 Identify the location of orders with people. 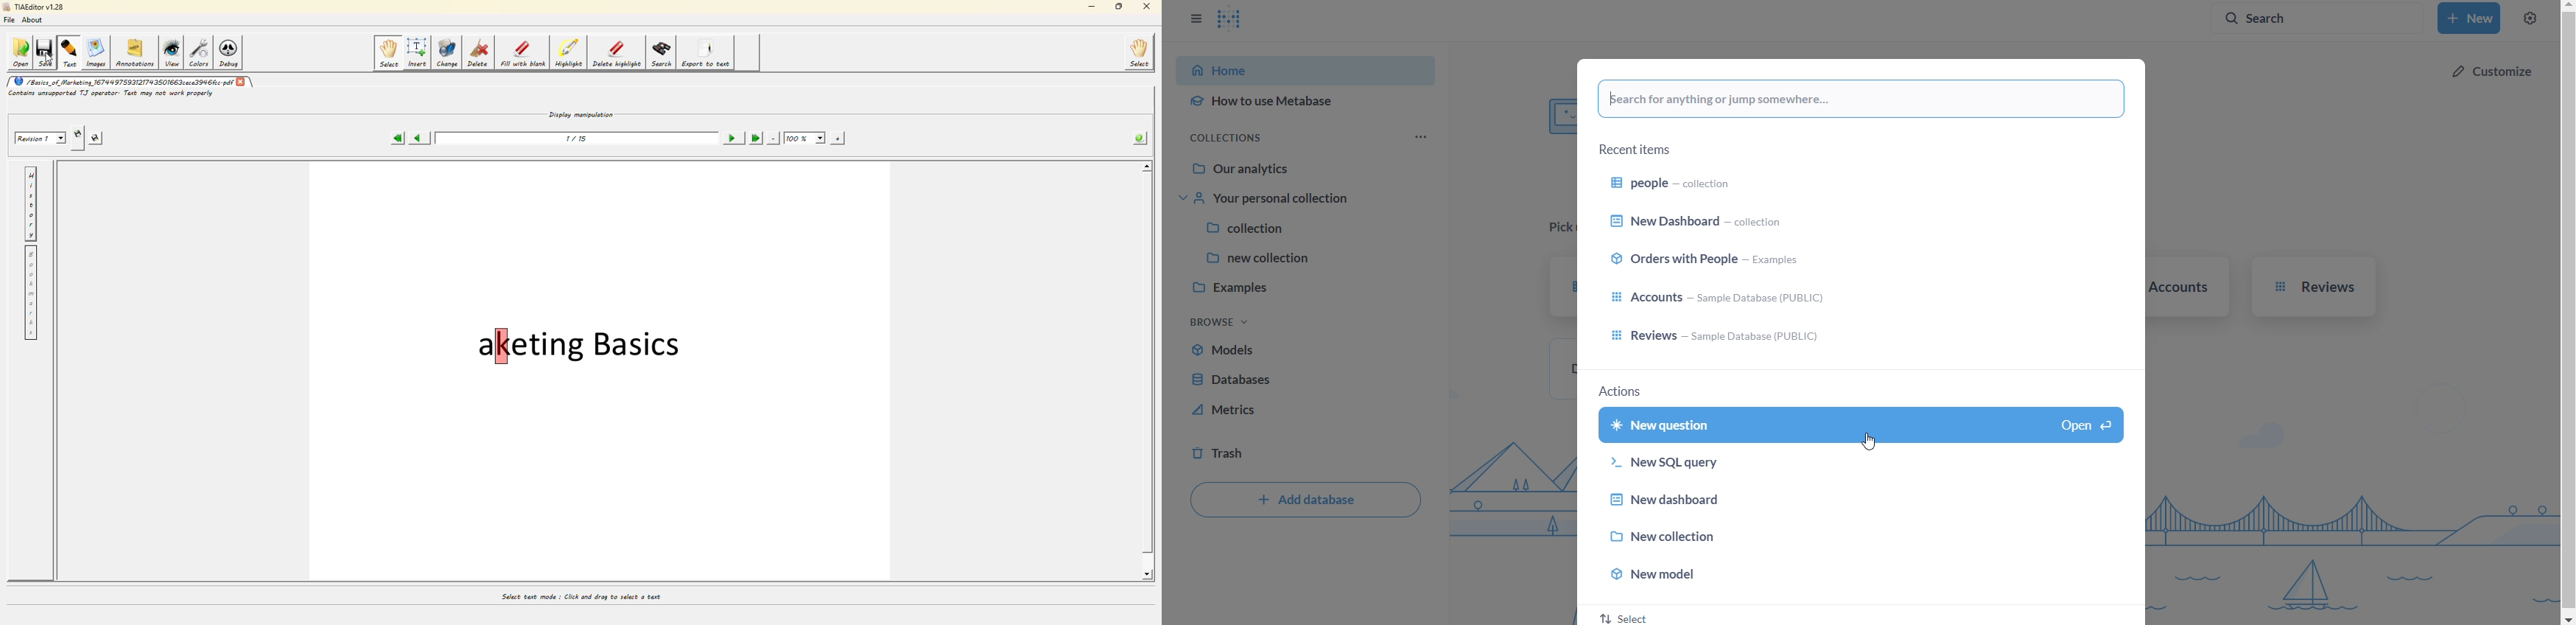
(1724, 258).